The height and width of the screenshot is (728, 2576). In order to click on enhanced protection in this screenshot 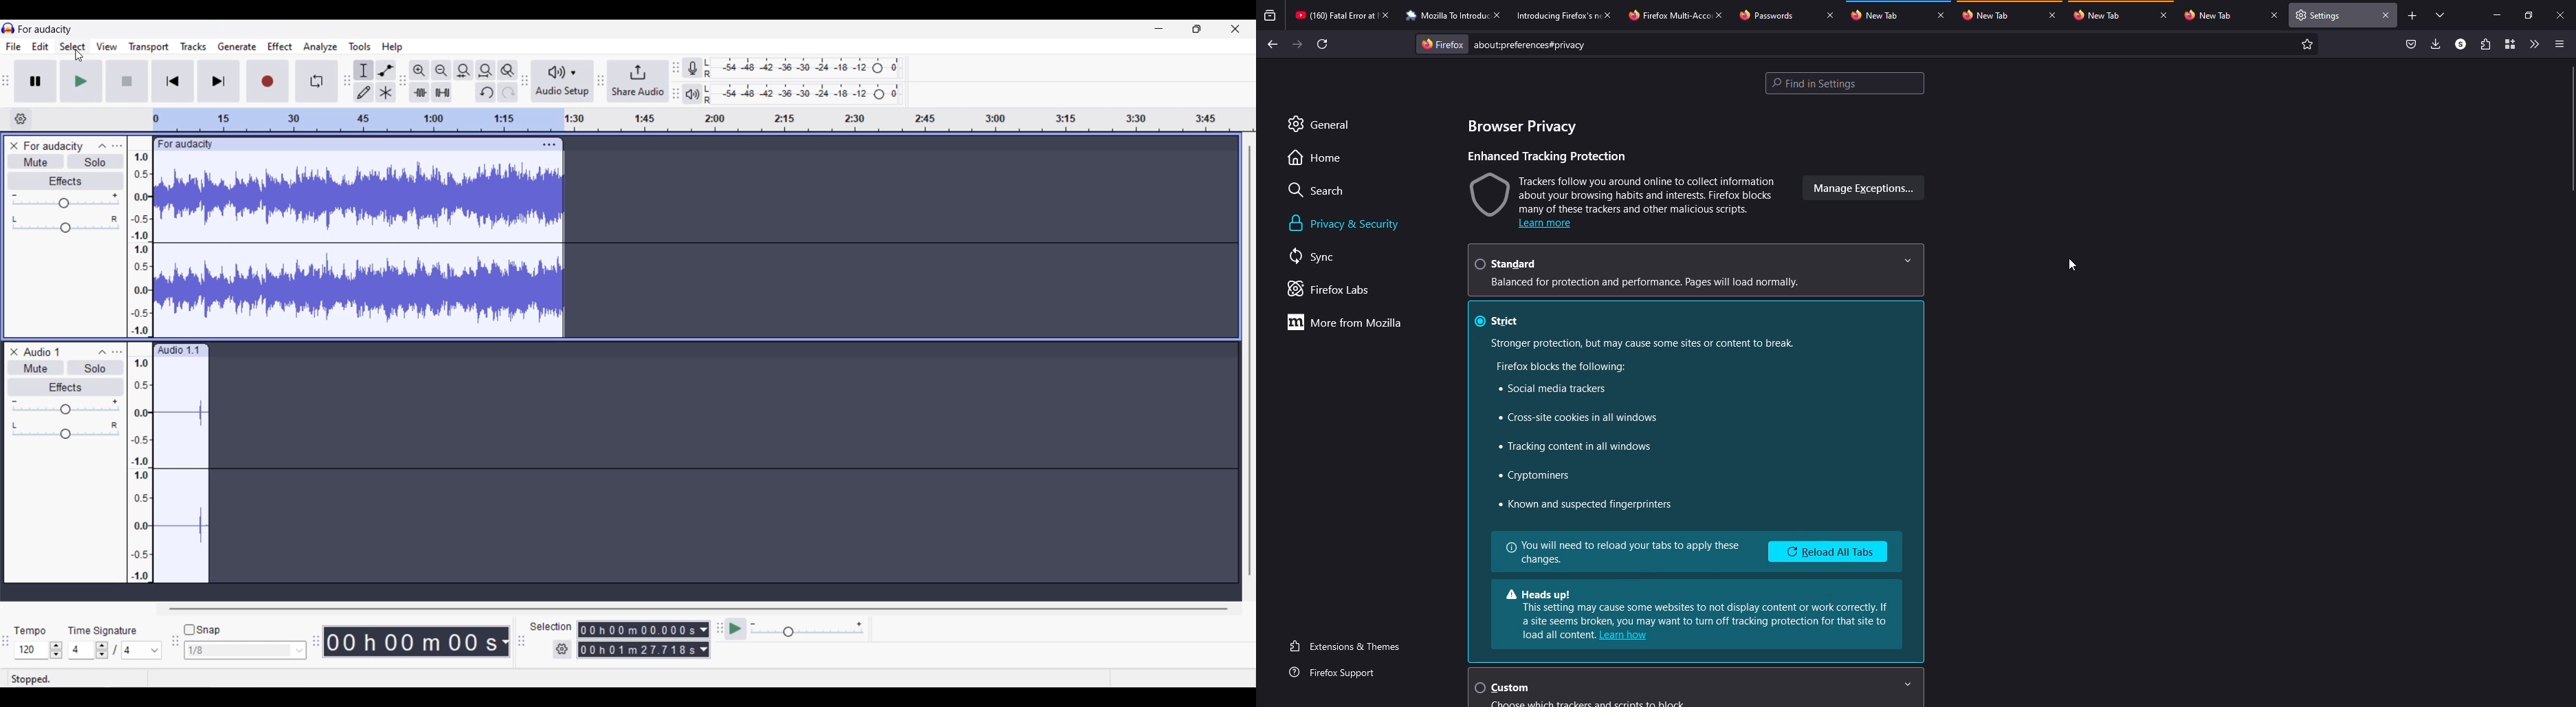, I will do `click(1547, 155)`.